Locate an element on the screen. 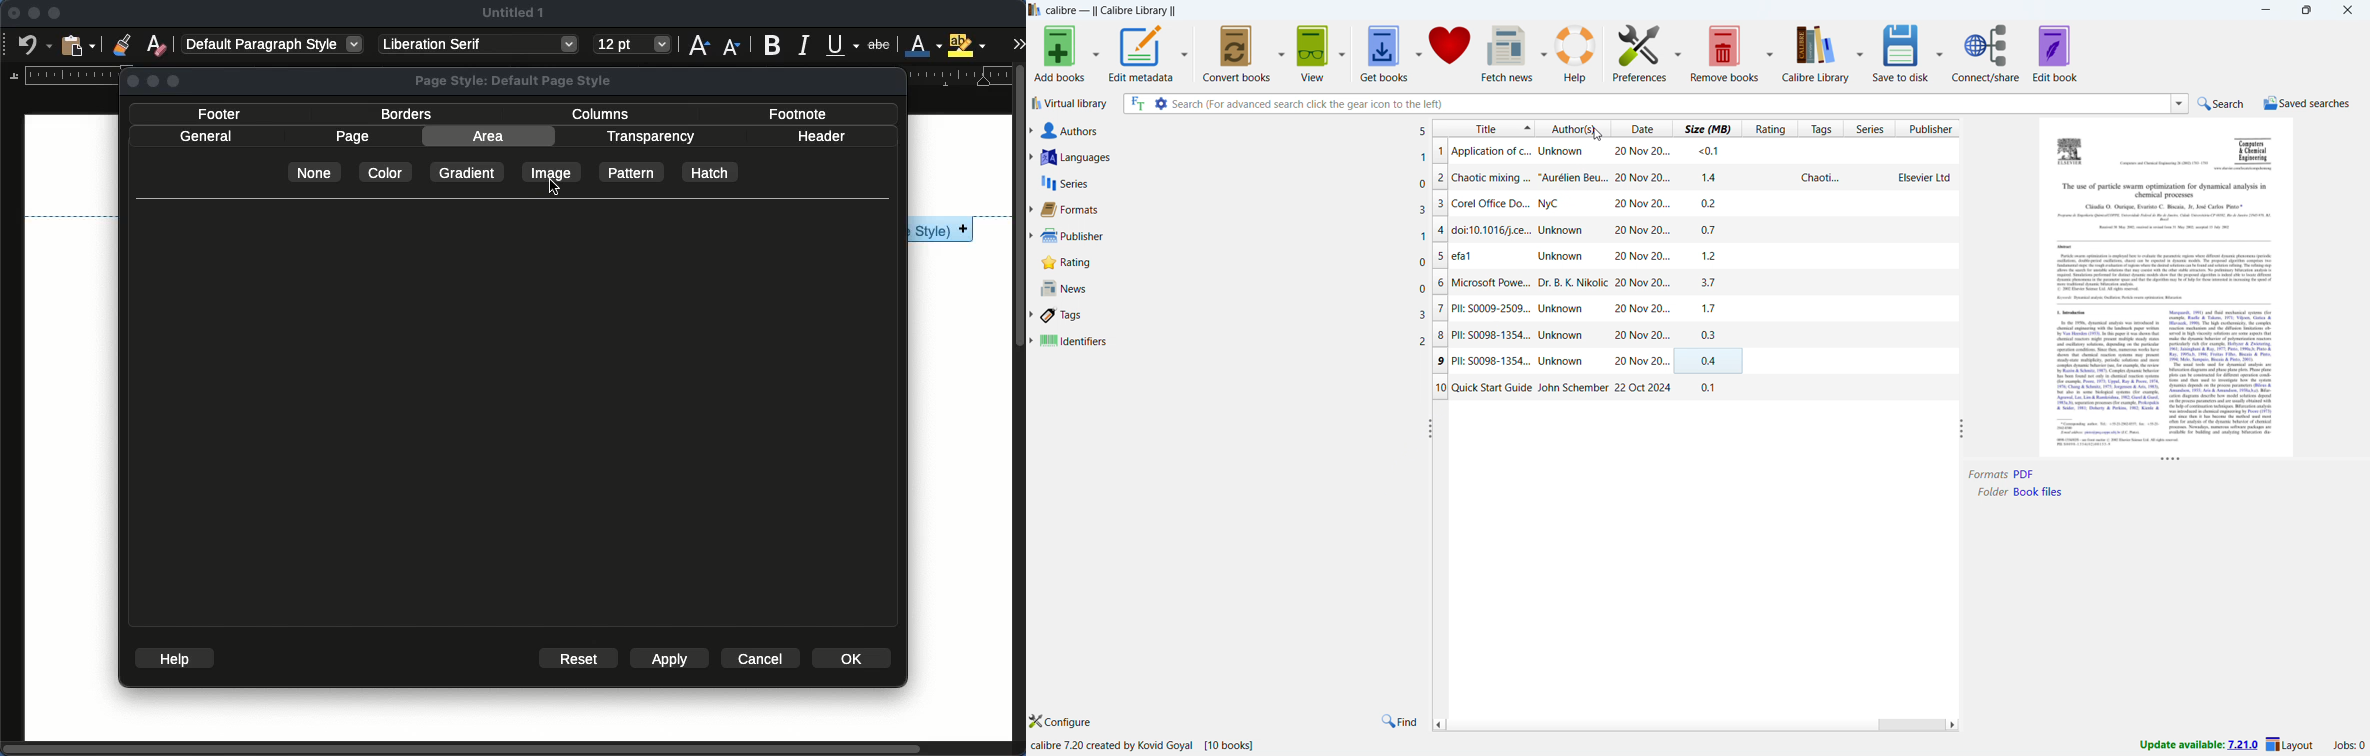 This screenshot has height=756, width=2380. resize is located at coordinates (1428, 428).